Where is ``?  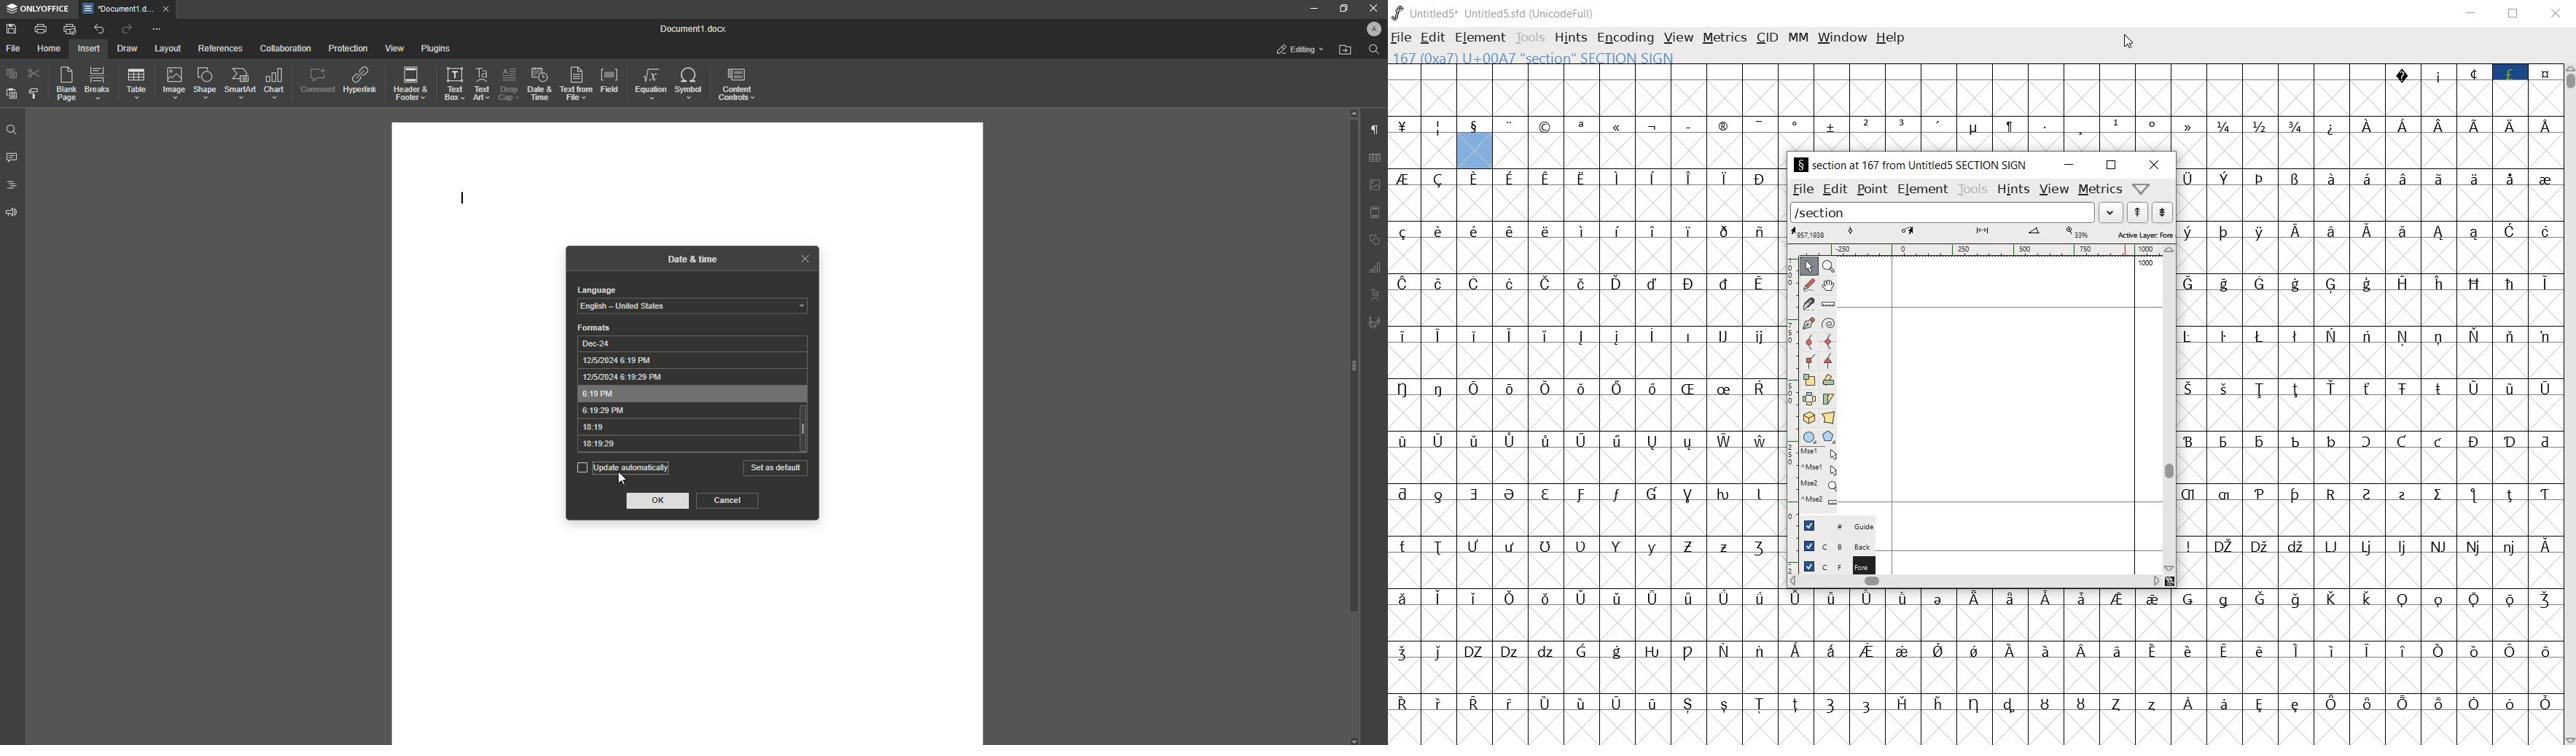  is located at coordinates (2368, 388).